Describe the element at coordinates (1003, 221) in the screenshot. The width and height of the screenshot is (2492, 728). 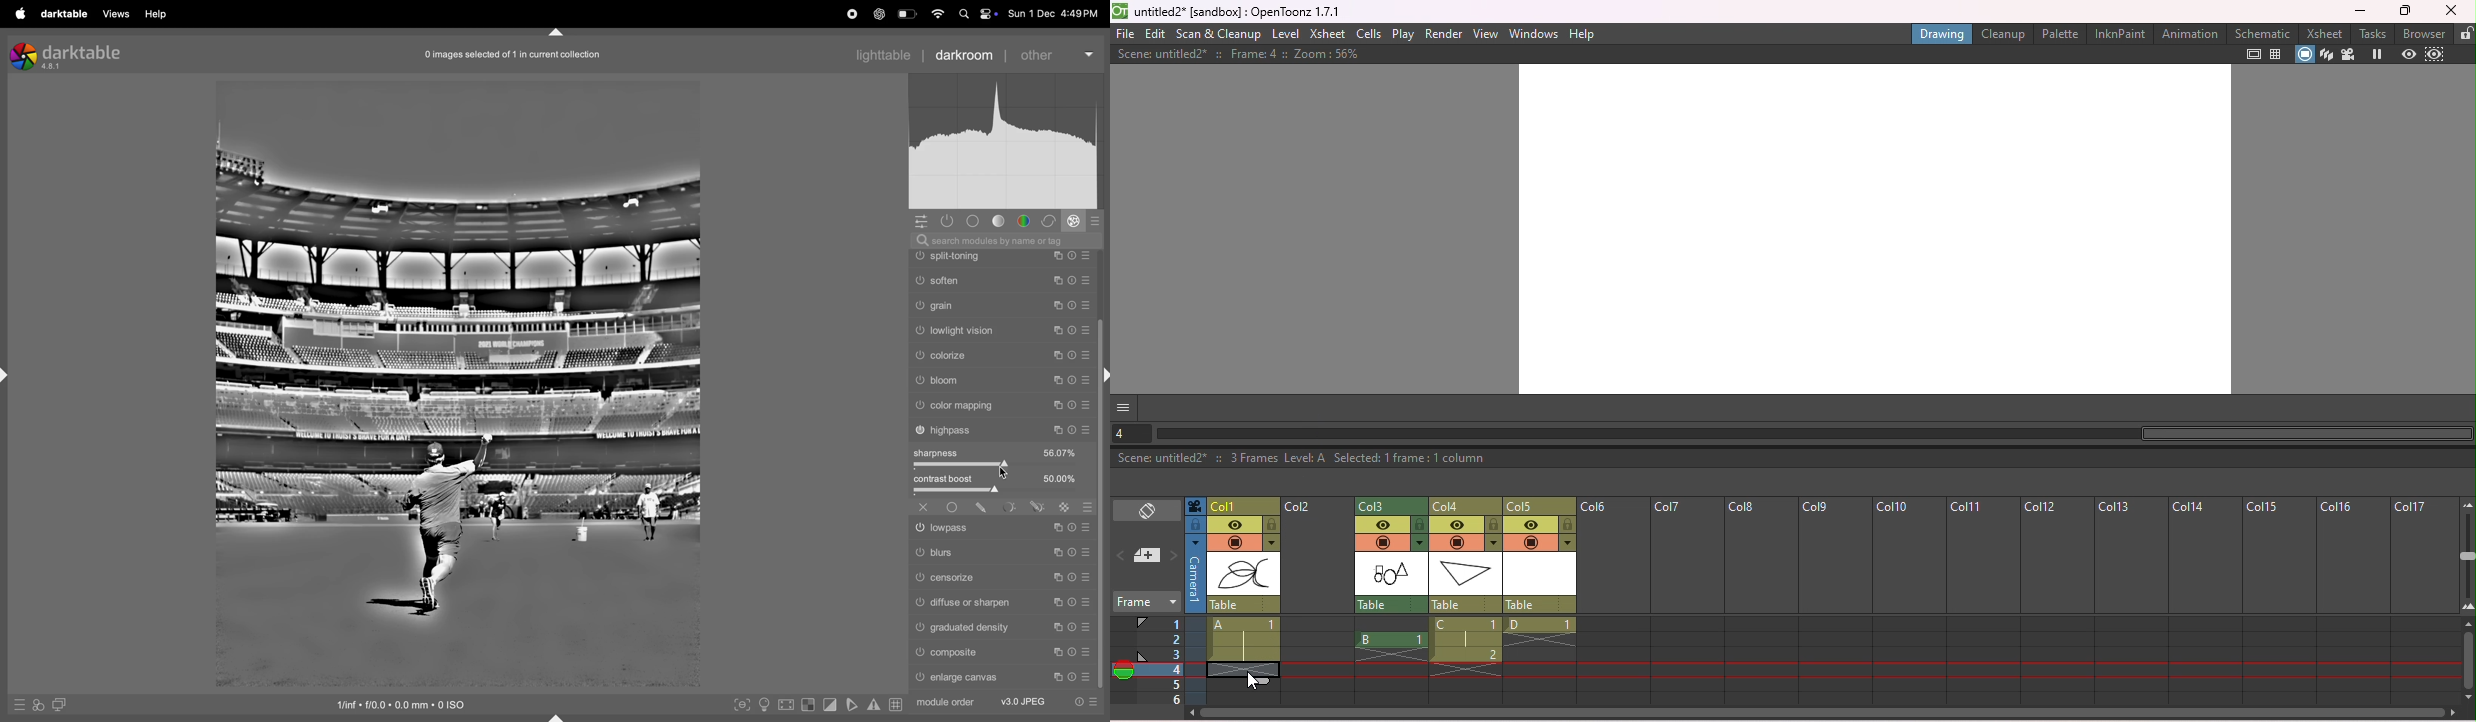
I see `tone` at that location.